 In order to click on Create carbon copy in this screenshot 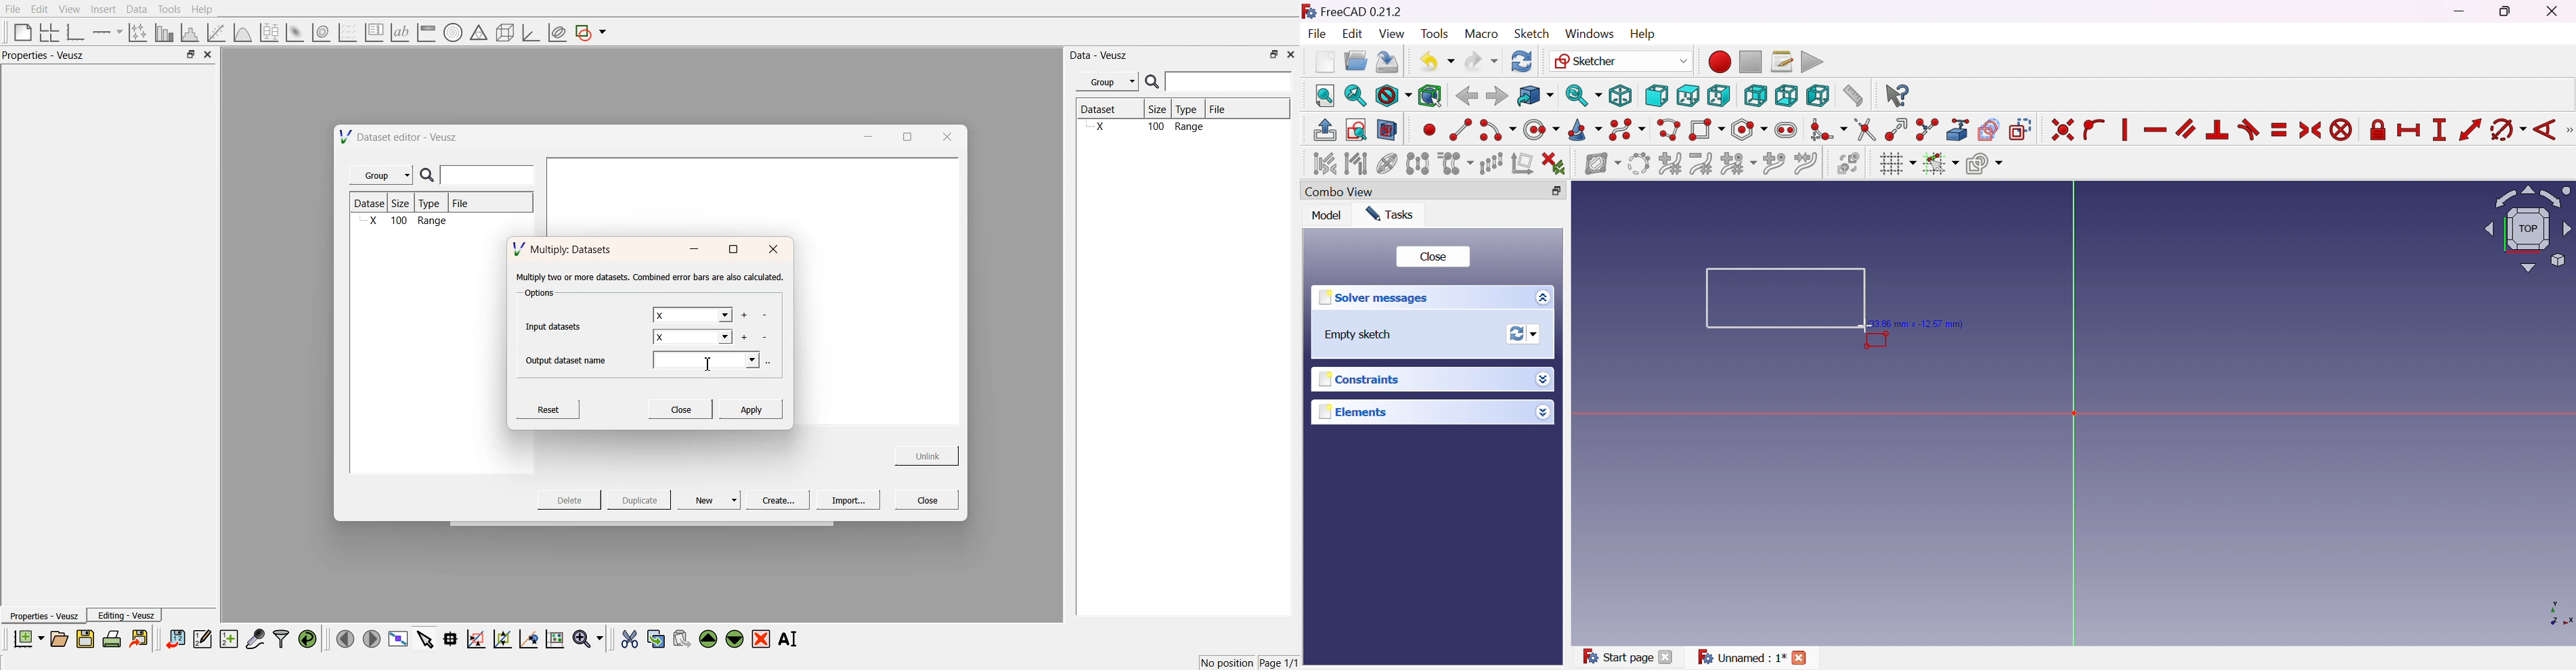, I will do `click(1989, 130)`.